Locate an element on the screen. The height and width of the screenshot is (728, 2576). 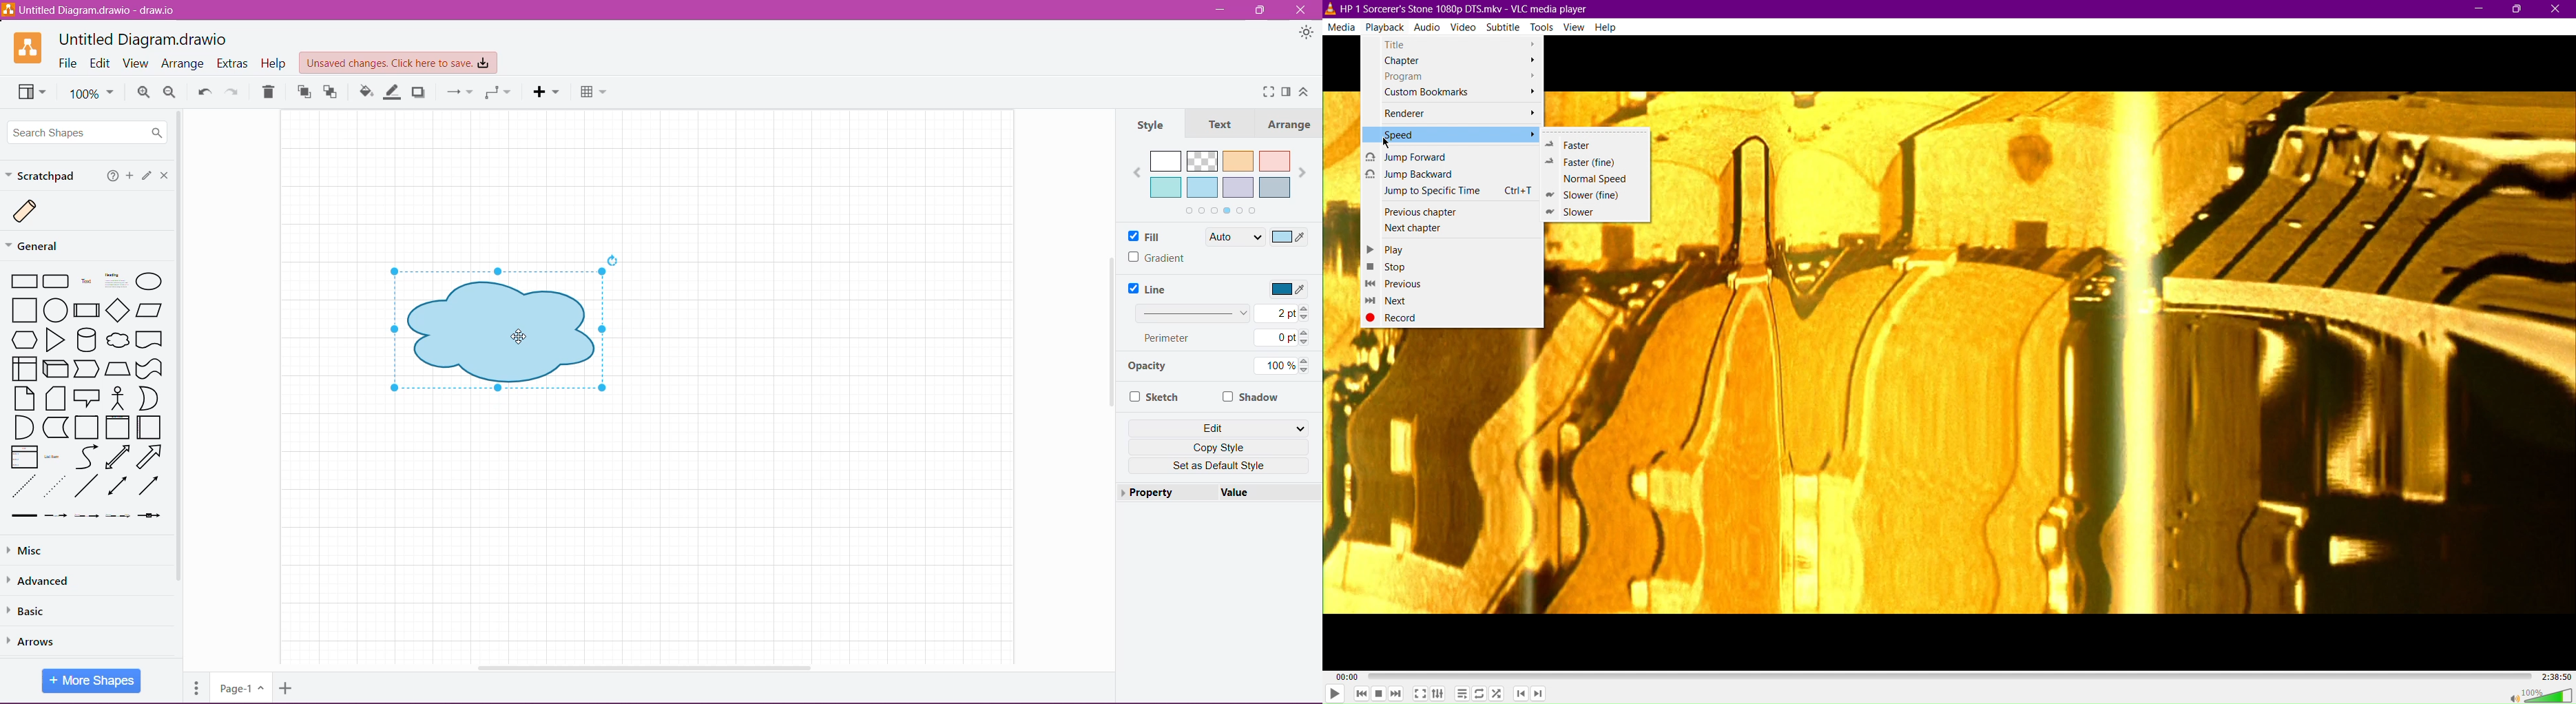
Next Chapter is located at coordinates (1453, 228).